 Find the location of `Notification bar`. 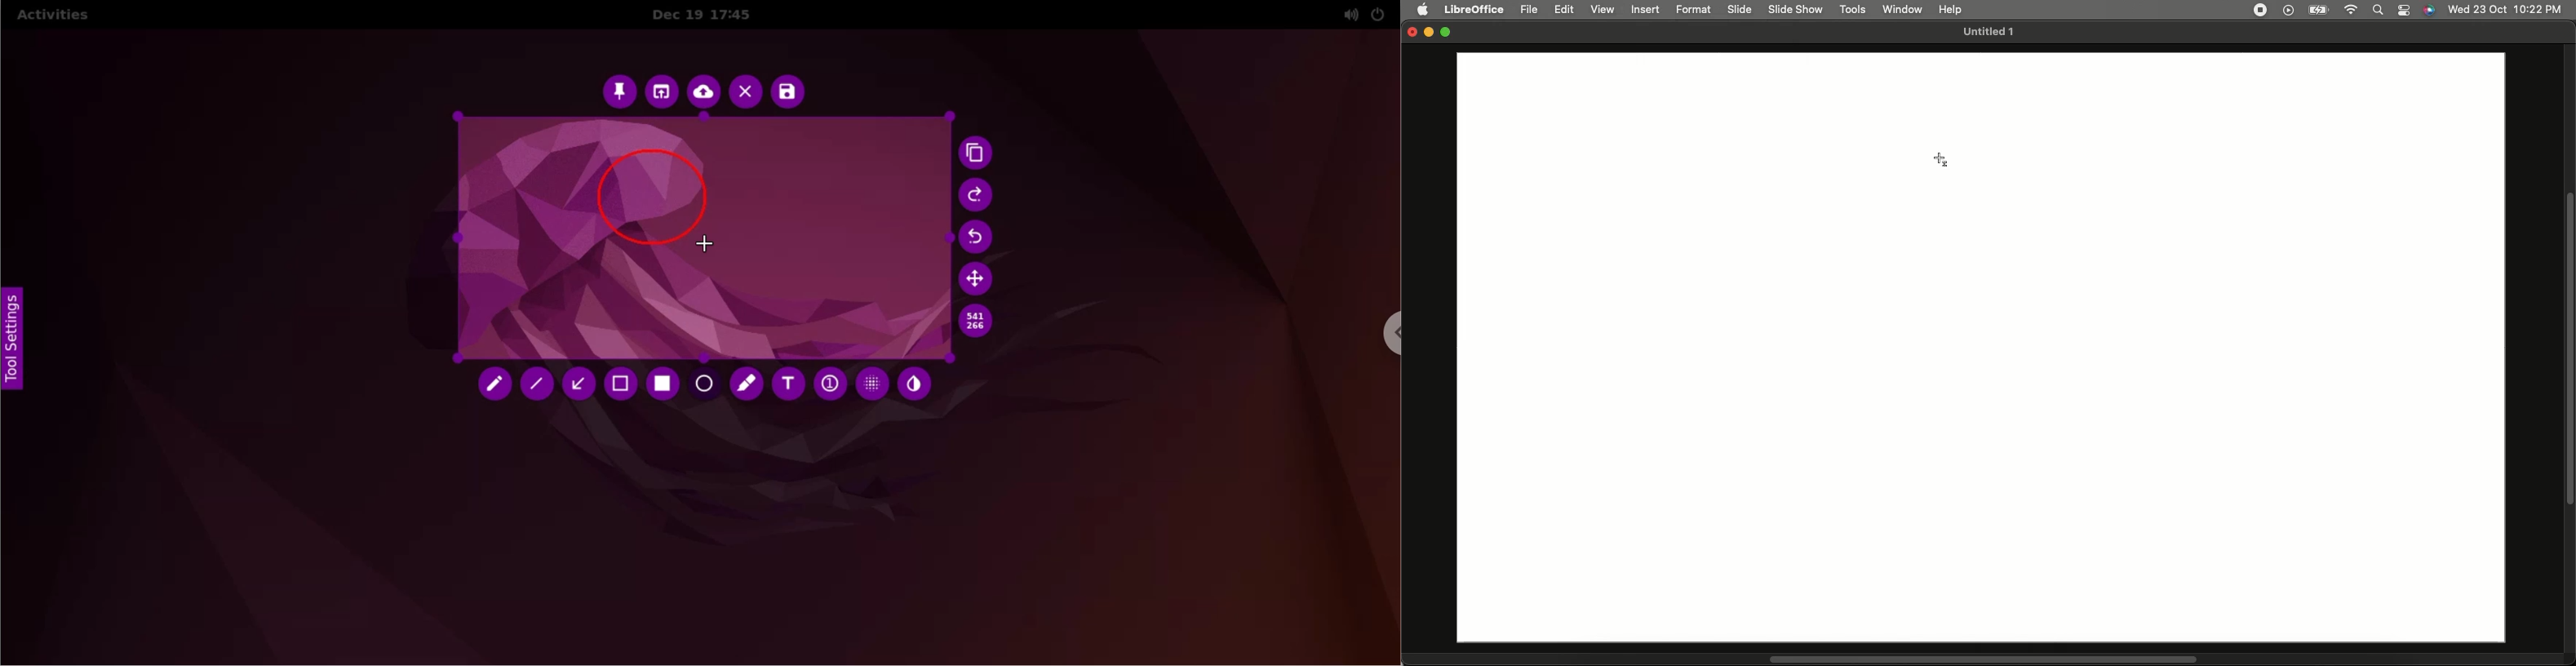

Notification bar is located at coordinates (2405, 11).